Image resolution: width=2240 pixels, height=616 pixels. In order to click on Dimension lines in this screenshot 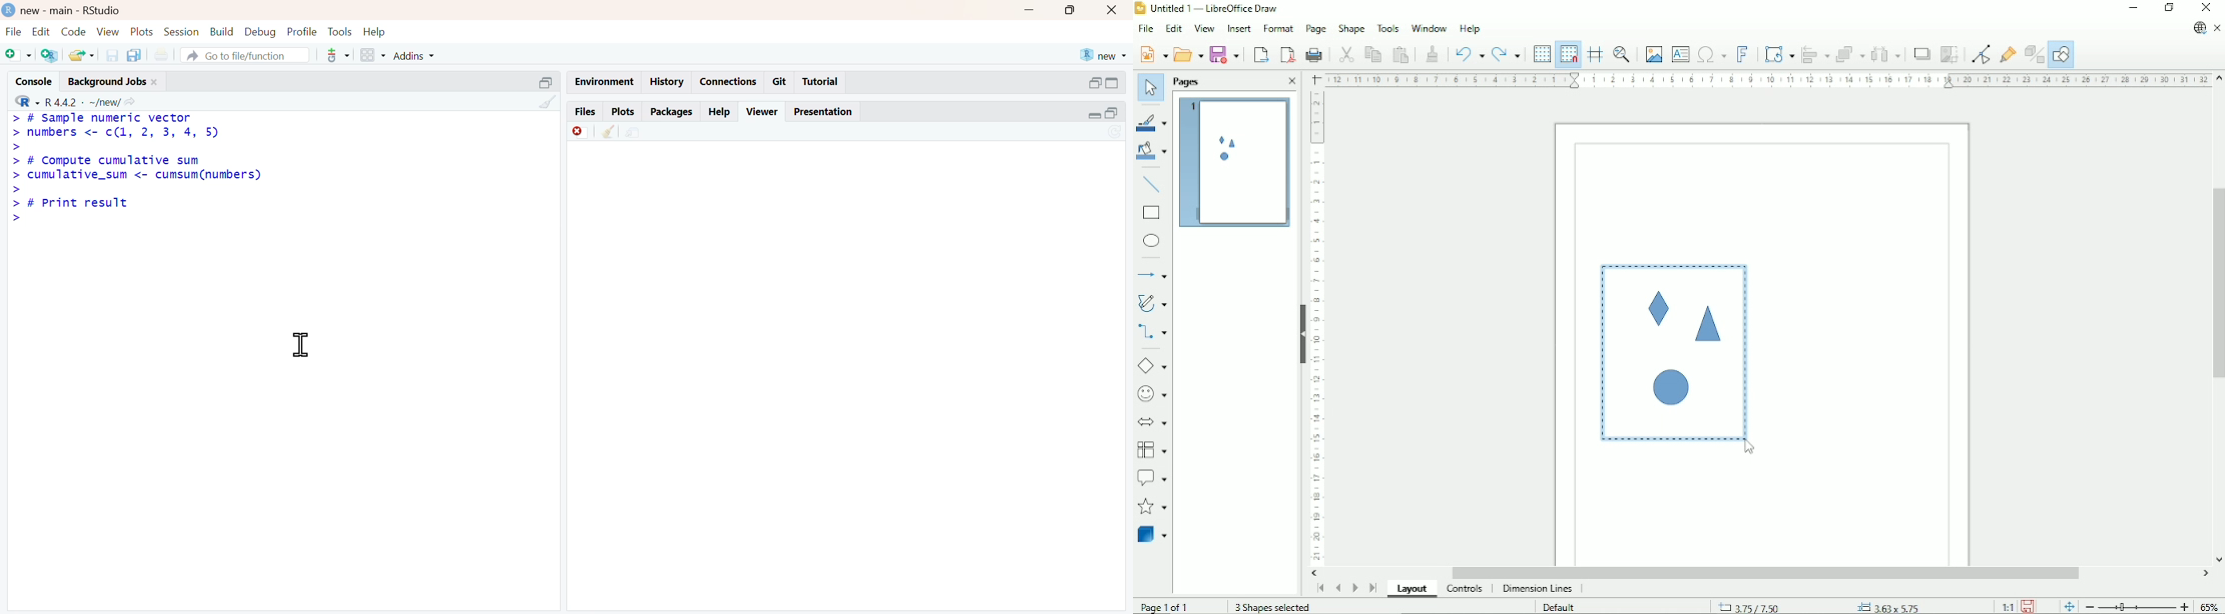, I will do `click(1539, 589)`.